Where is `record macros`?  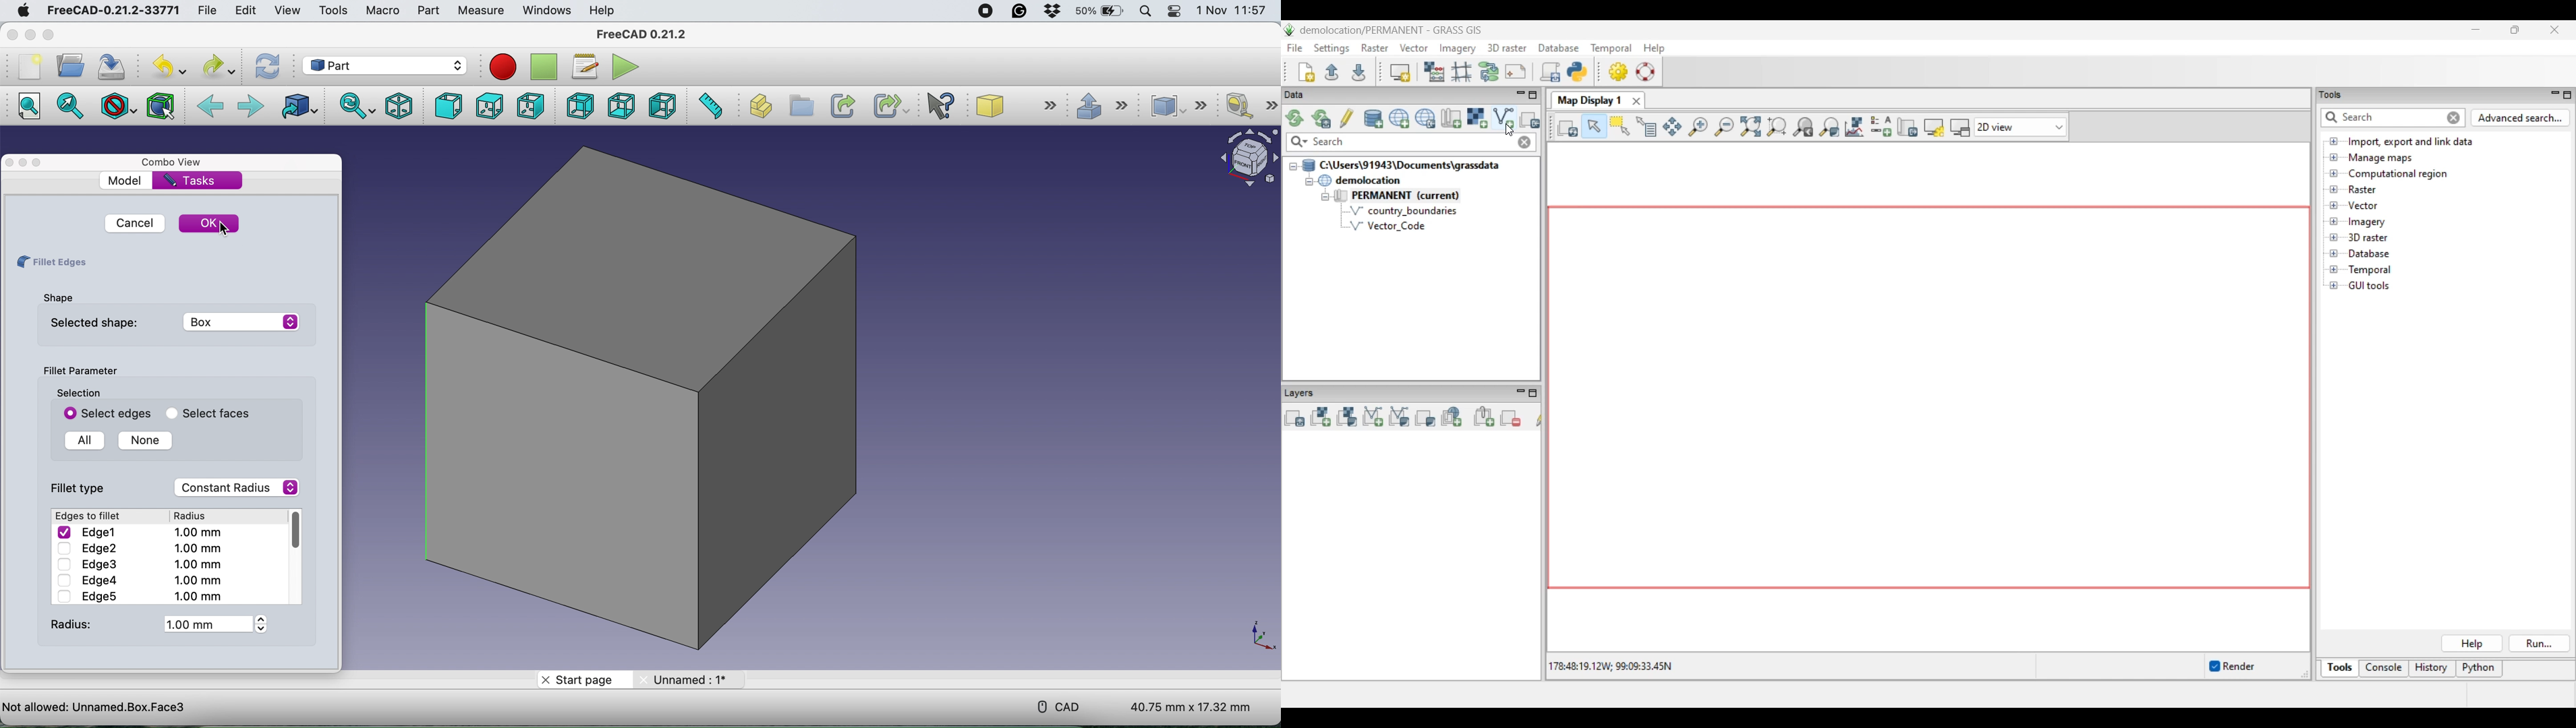
record macros is located at coordinates (506, 67).